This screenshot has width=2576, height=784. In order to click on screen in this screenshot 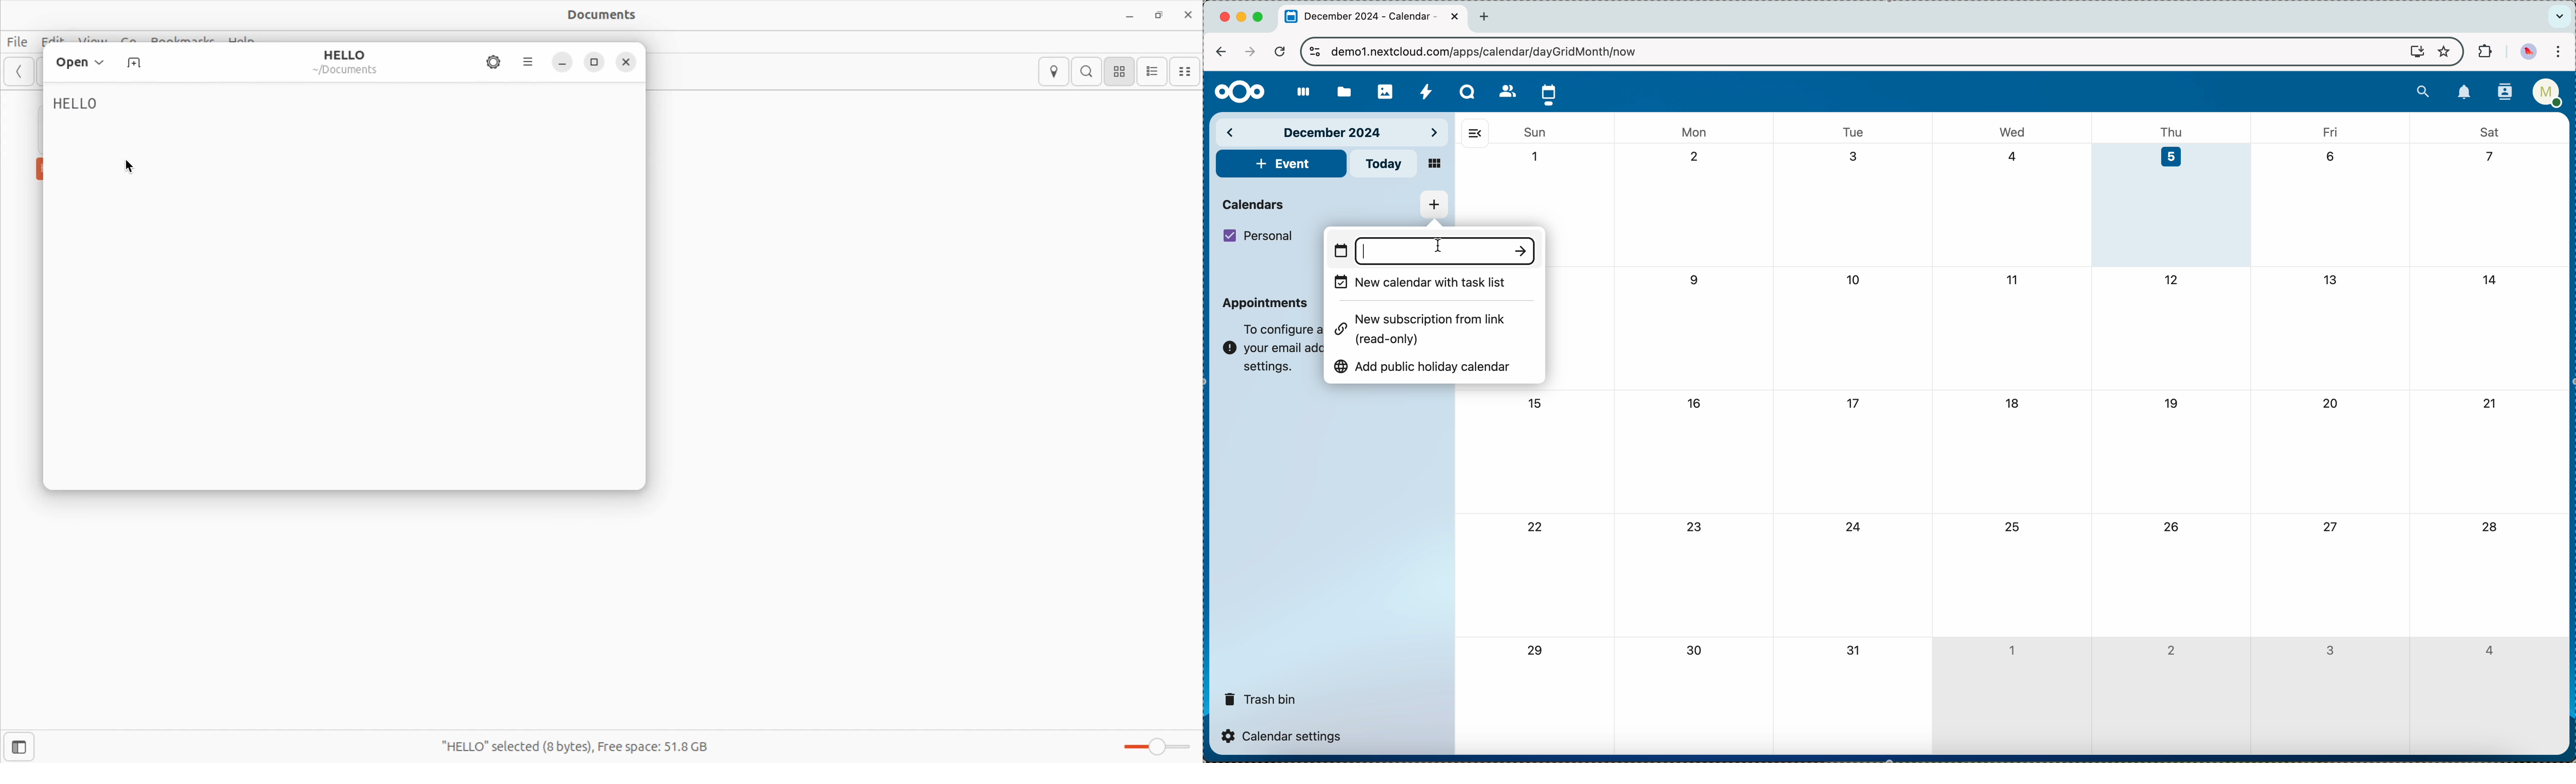, I will do `click(2412, 52)`.